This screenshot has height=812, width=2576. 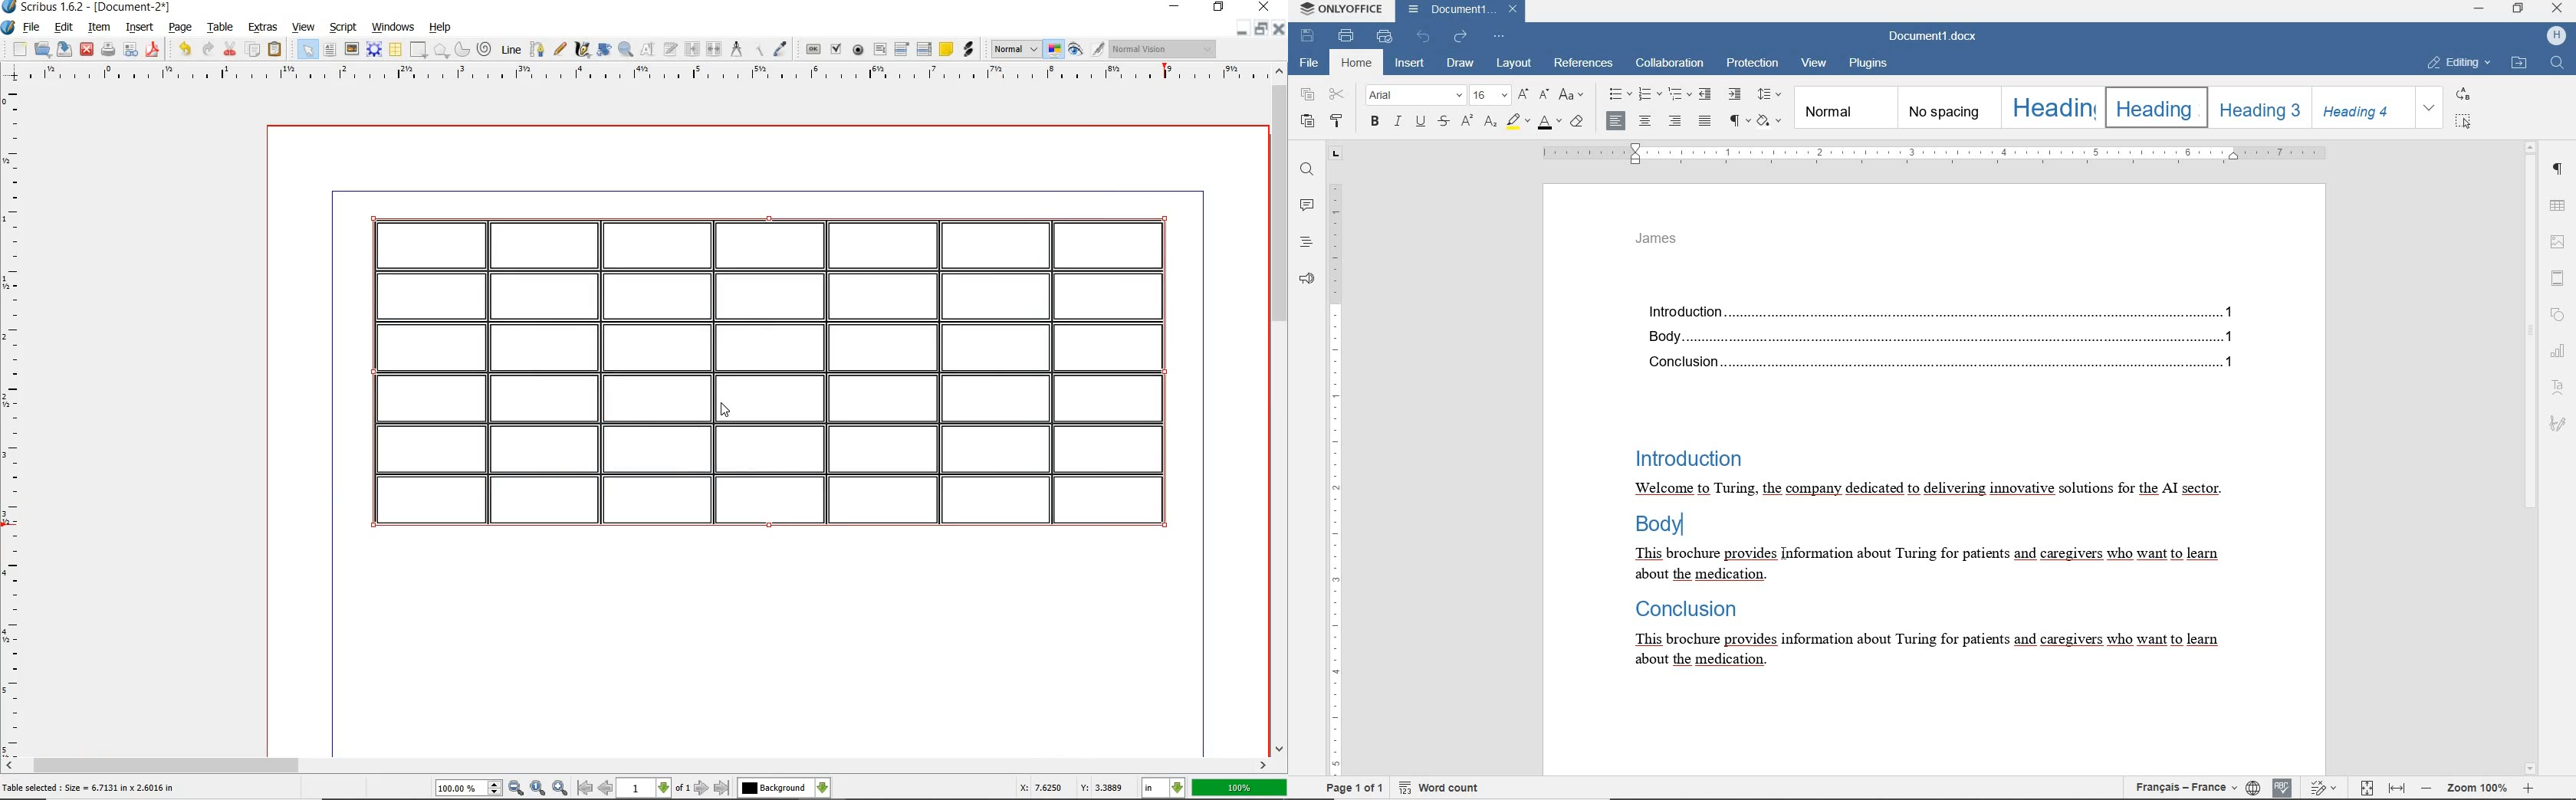 I want to click on edit contents of frame, so click(x=645, y=51).